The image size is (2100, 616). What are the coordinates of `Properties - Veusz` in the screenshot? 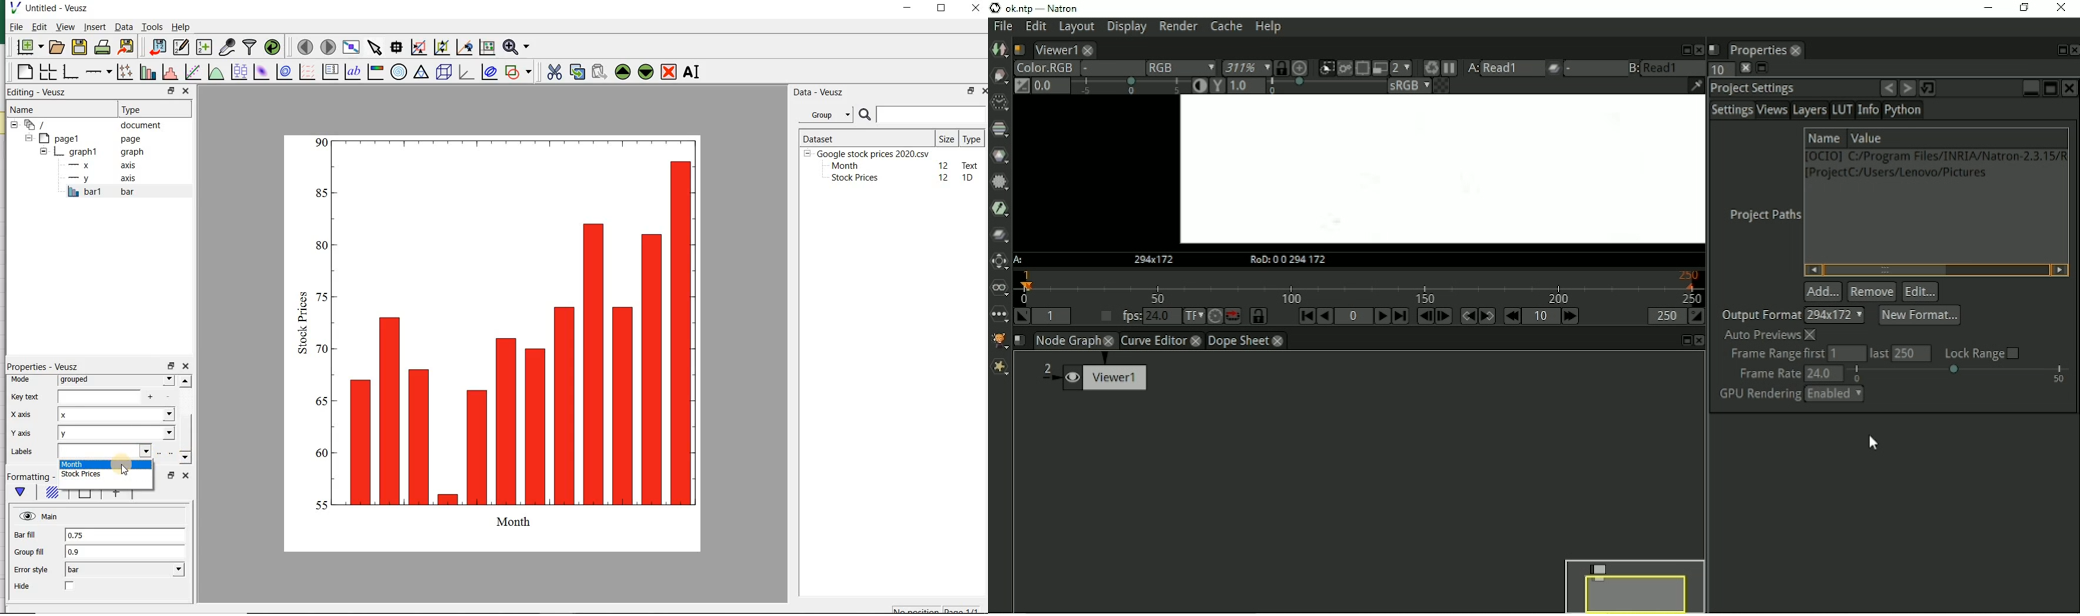 It's located at (46, 366).